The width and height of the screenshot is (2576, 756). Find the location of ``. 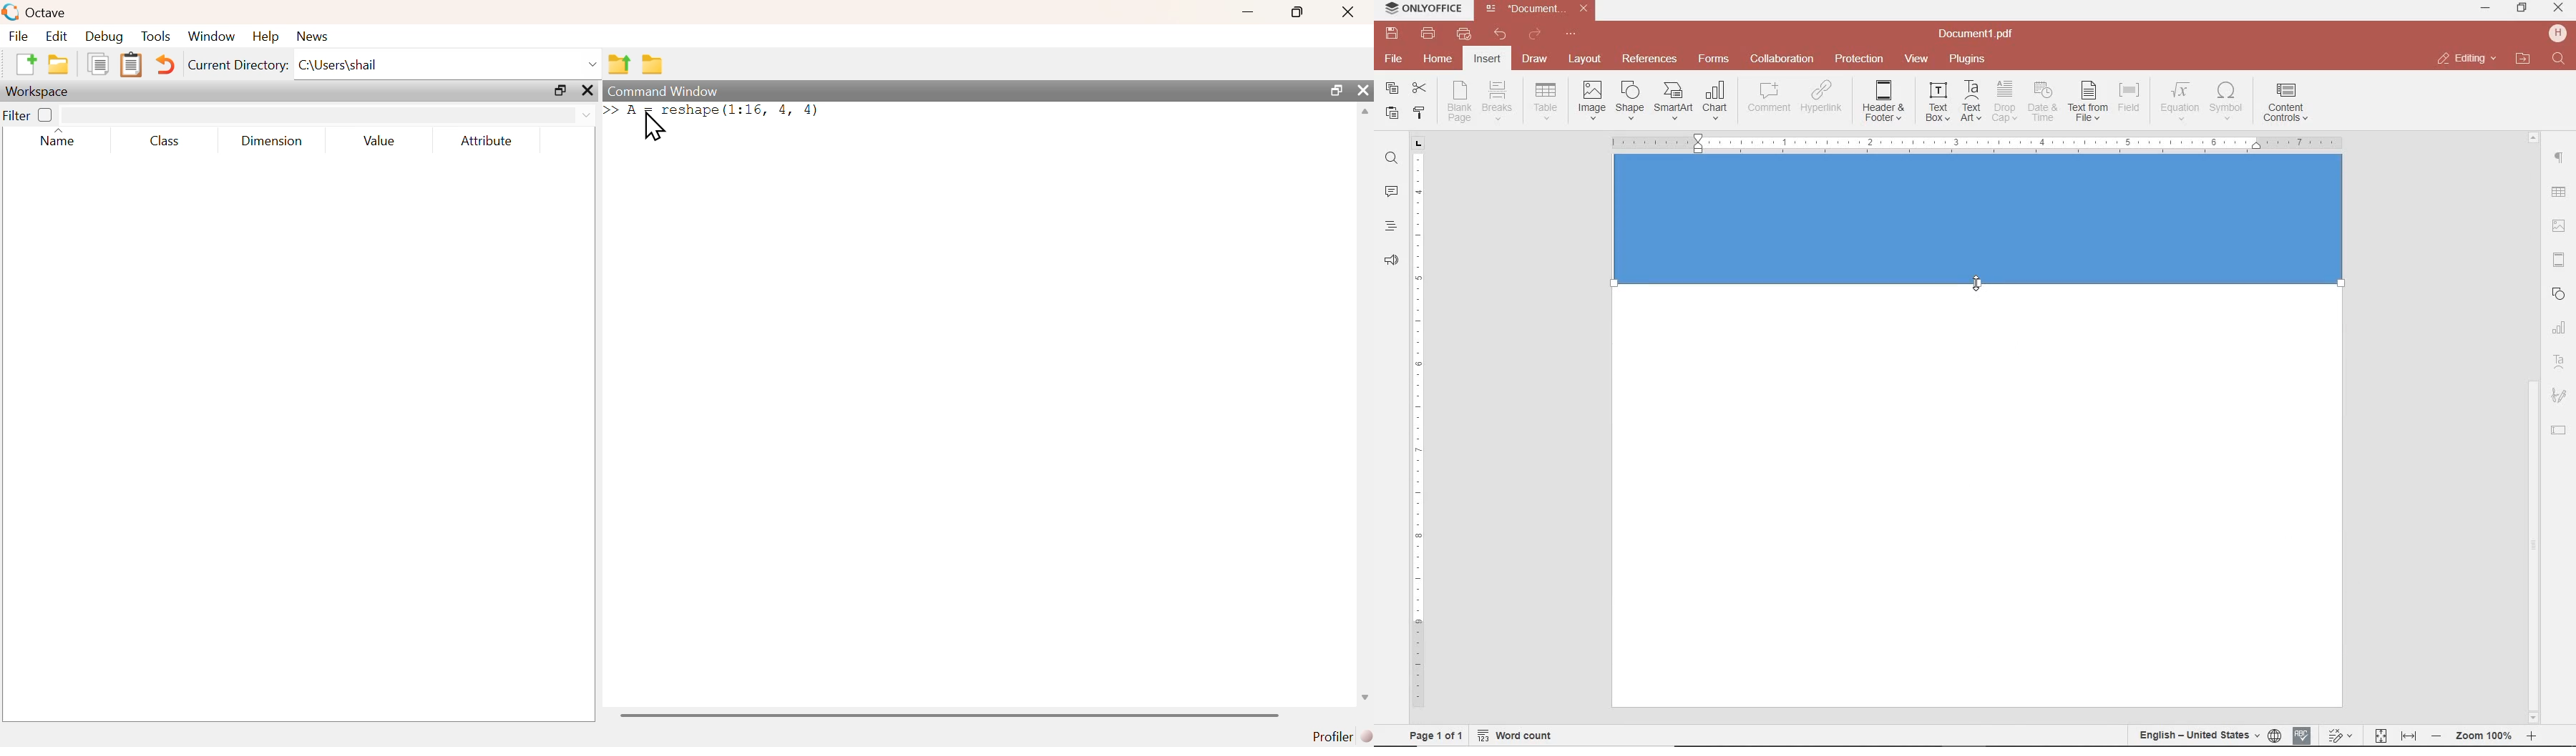

 is located at coordinates (1982, 230).